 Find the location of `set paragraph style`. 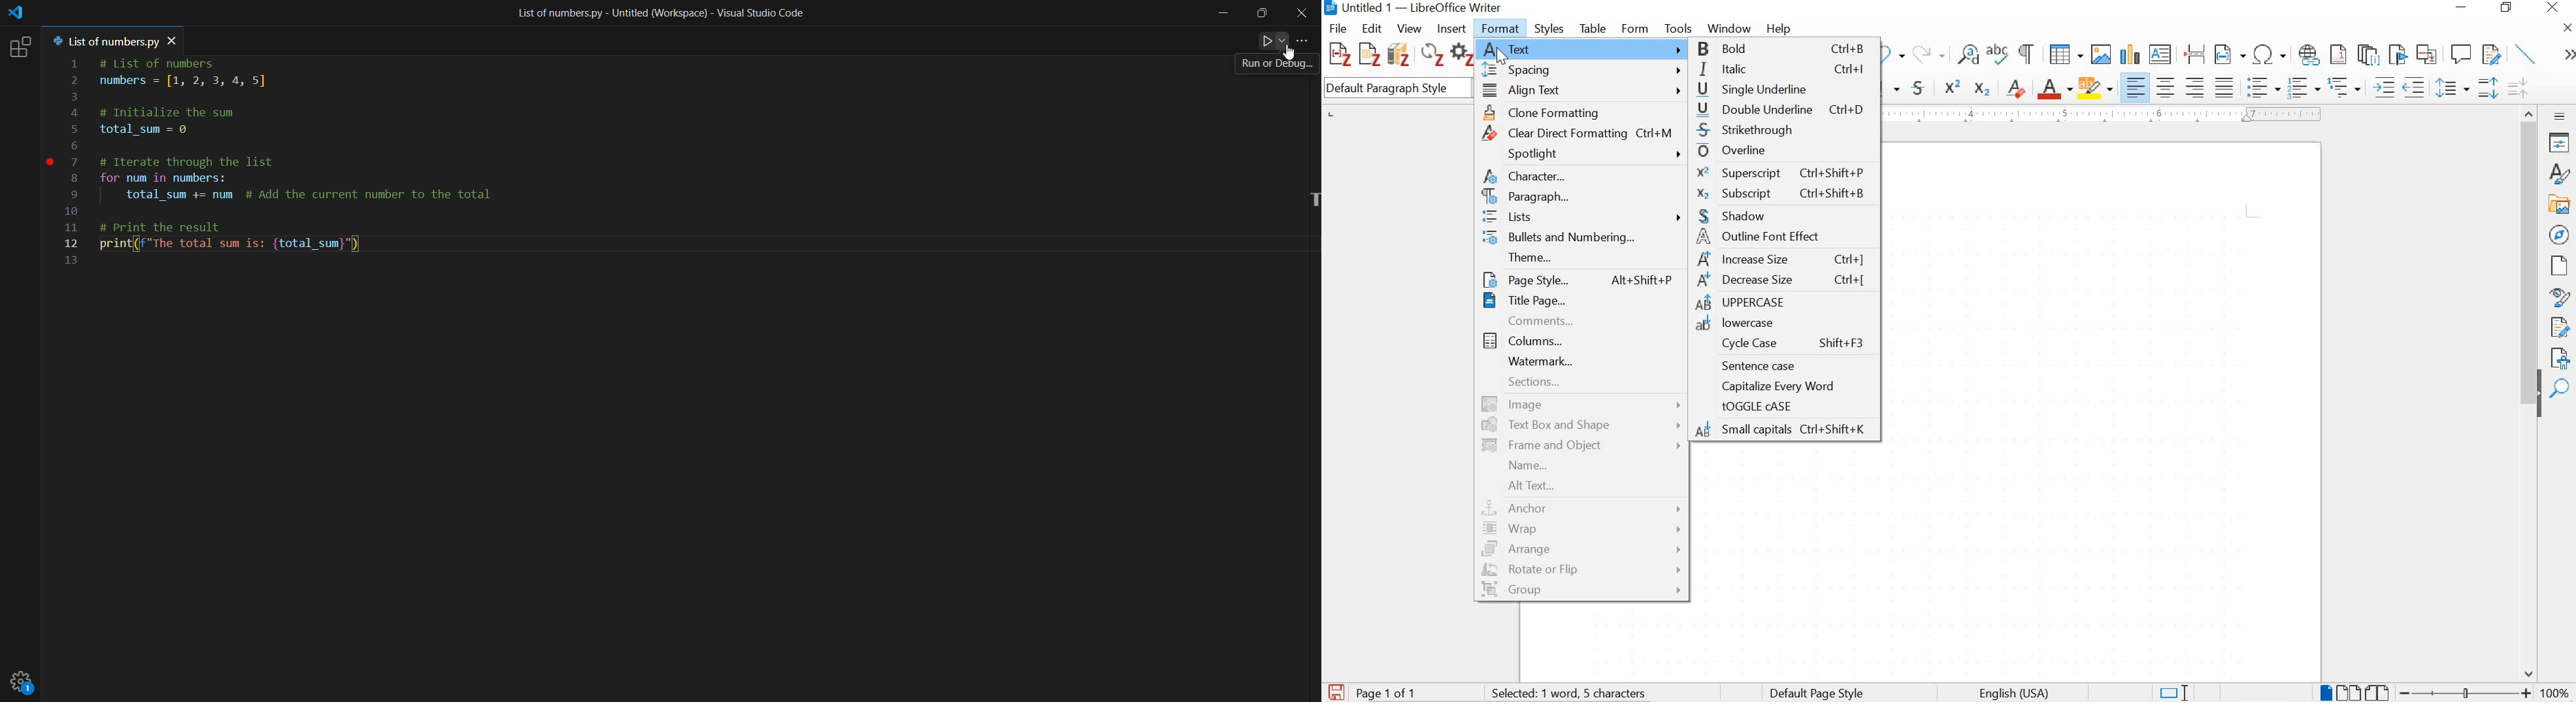

set paragraph style is located at coordinates (1399, 90).